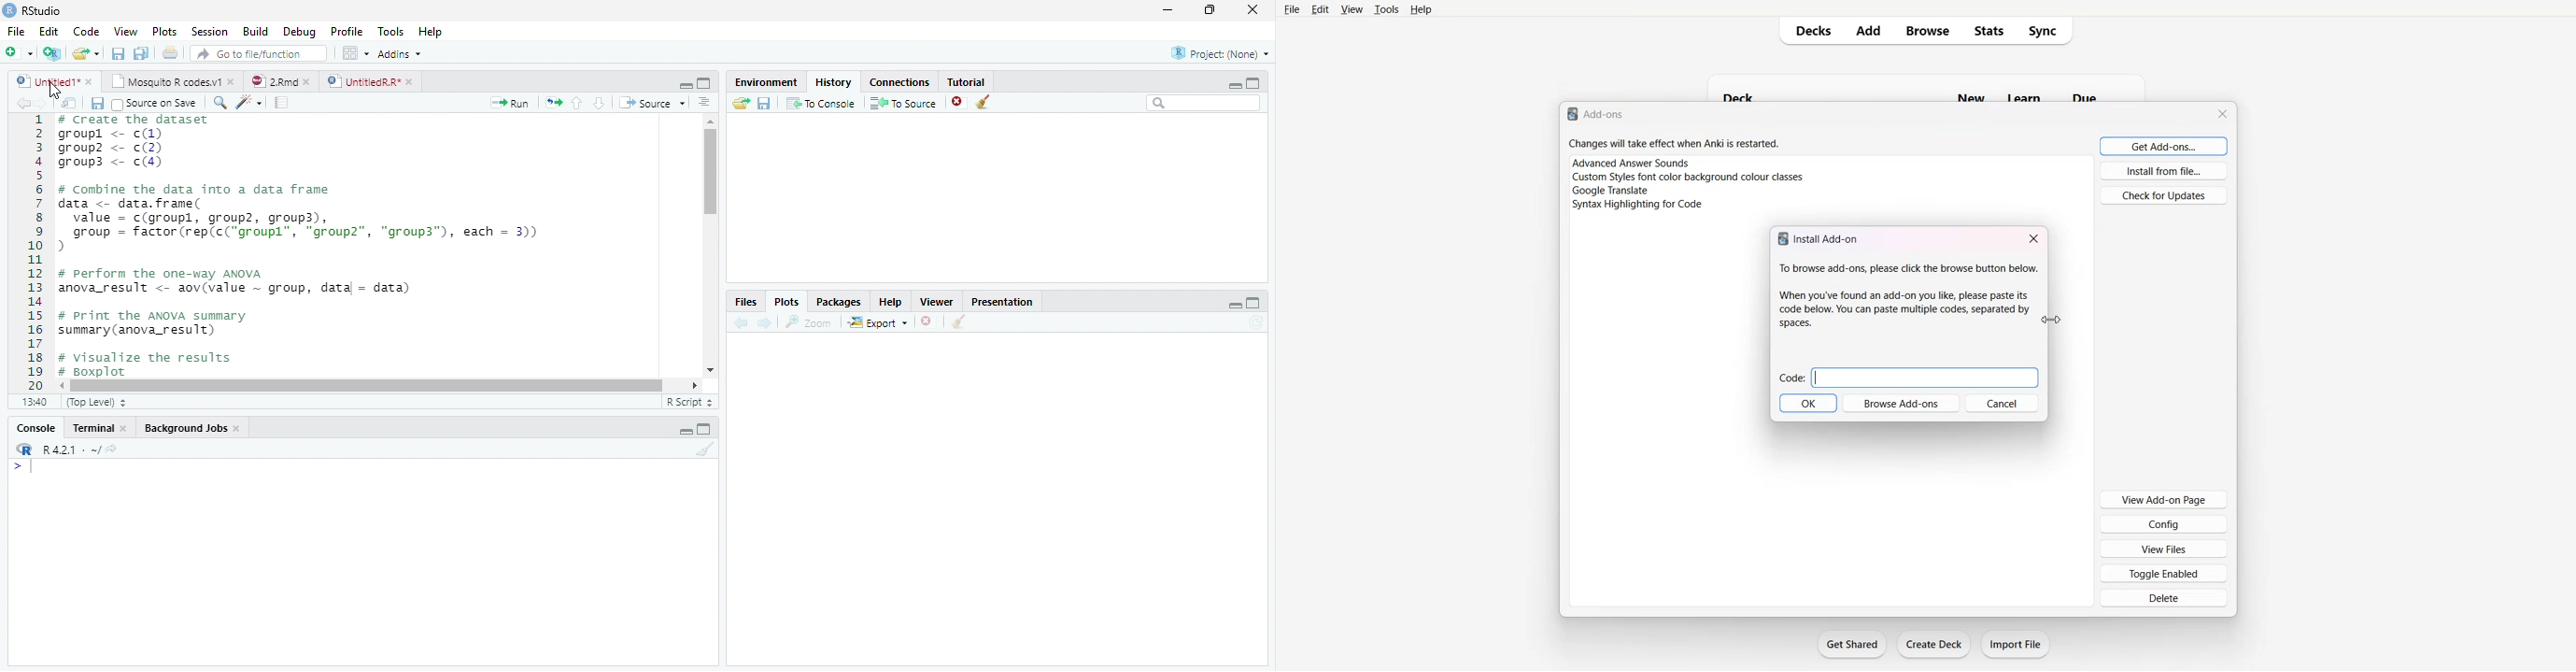 This screenshot has width=2576, height=672. What do you see at coordinates (72, 105) in the screenshot?
I see `Show in new window` at bounding box center [72, 105].